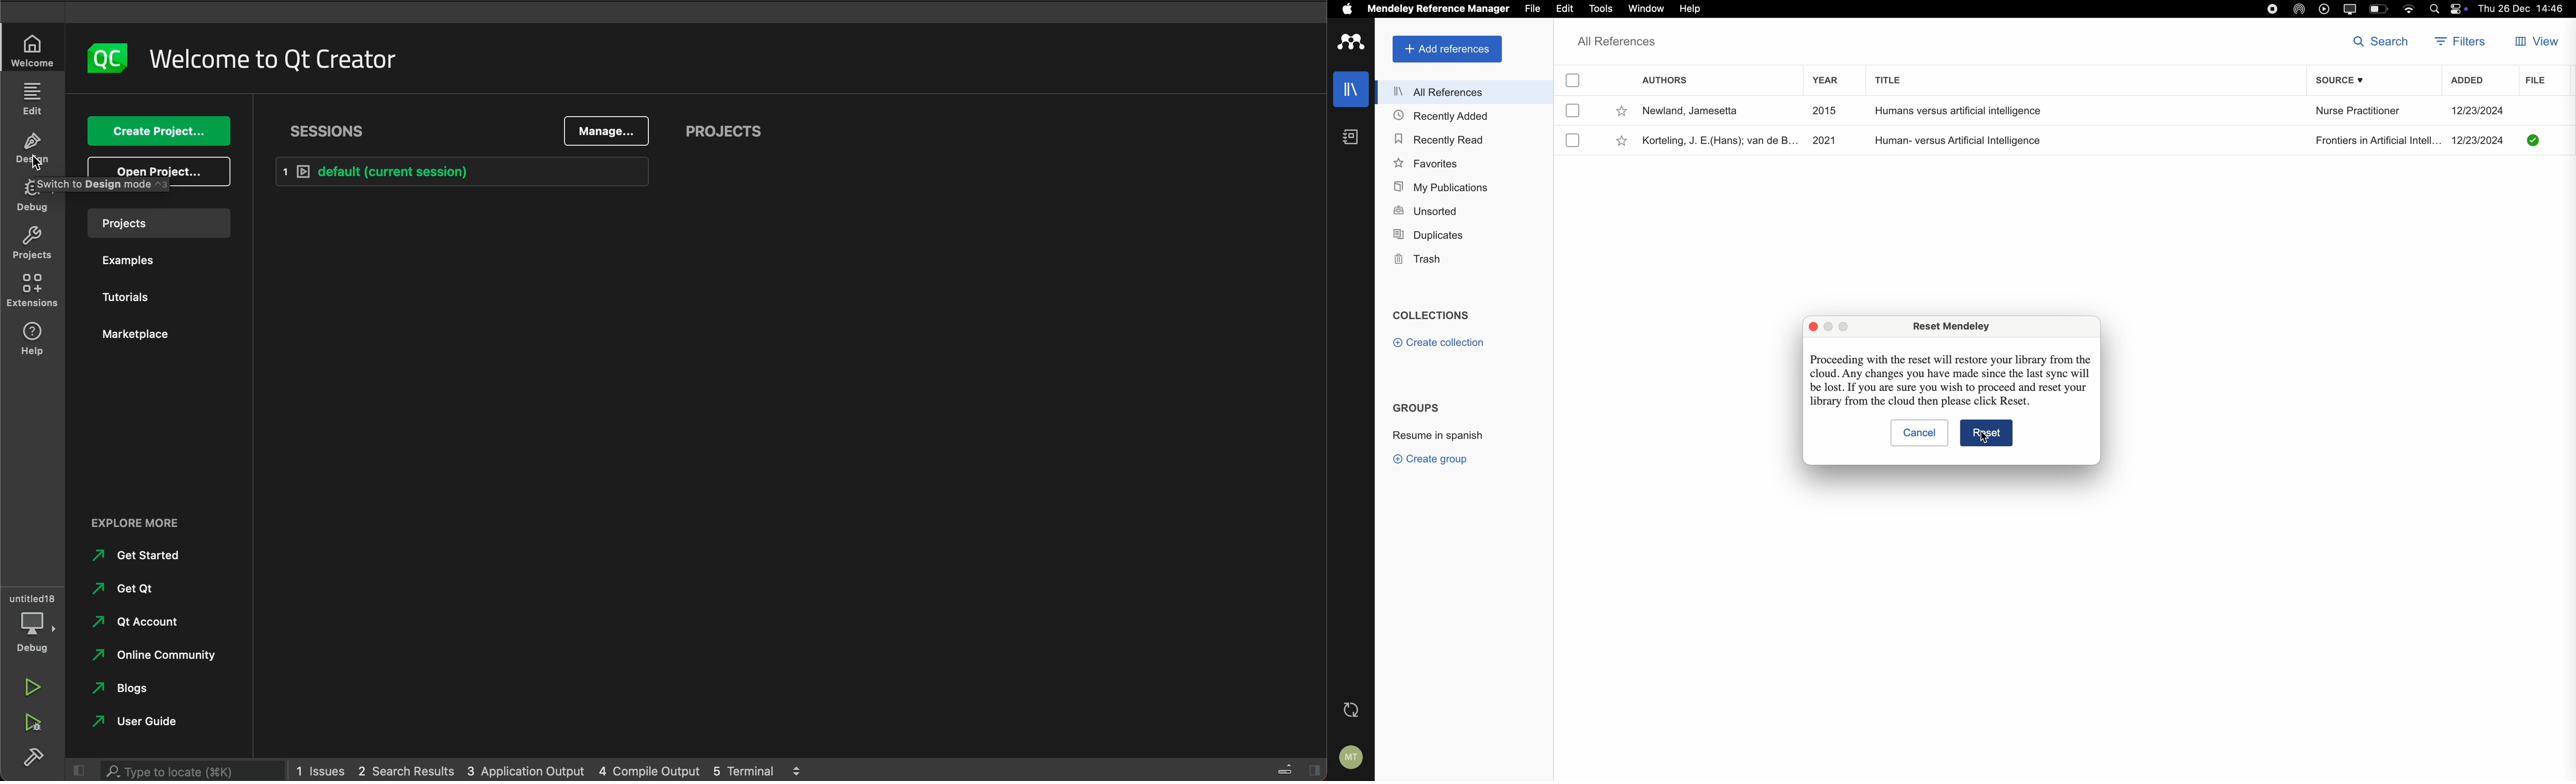 The height and width of the screenshot is (784, 2576). I want to click on Reset, so click(1986, 434).